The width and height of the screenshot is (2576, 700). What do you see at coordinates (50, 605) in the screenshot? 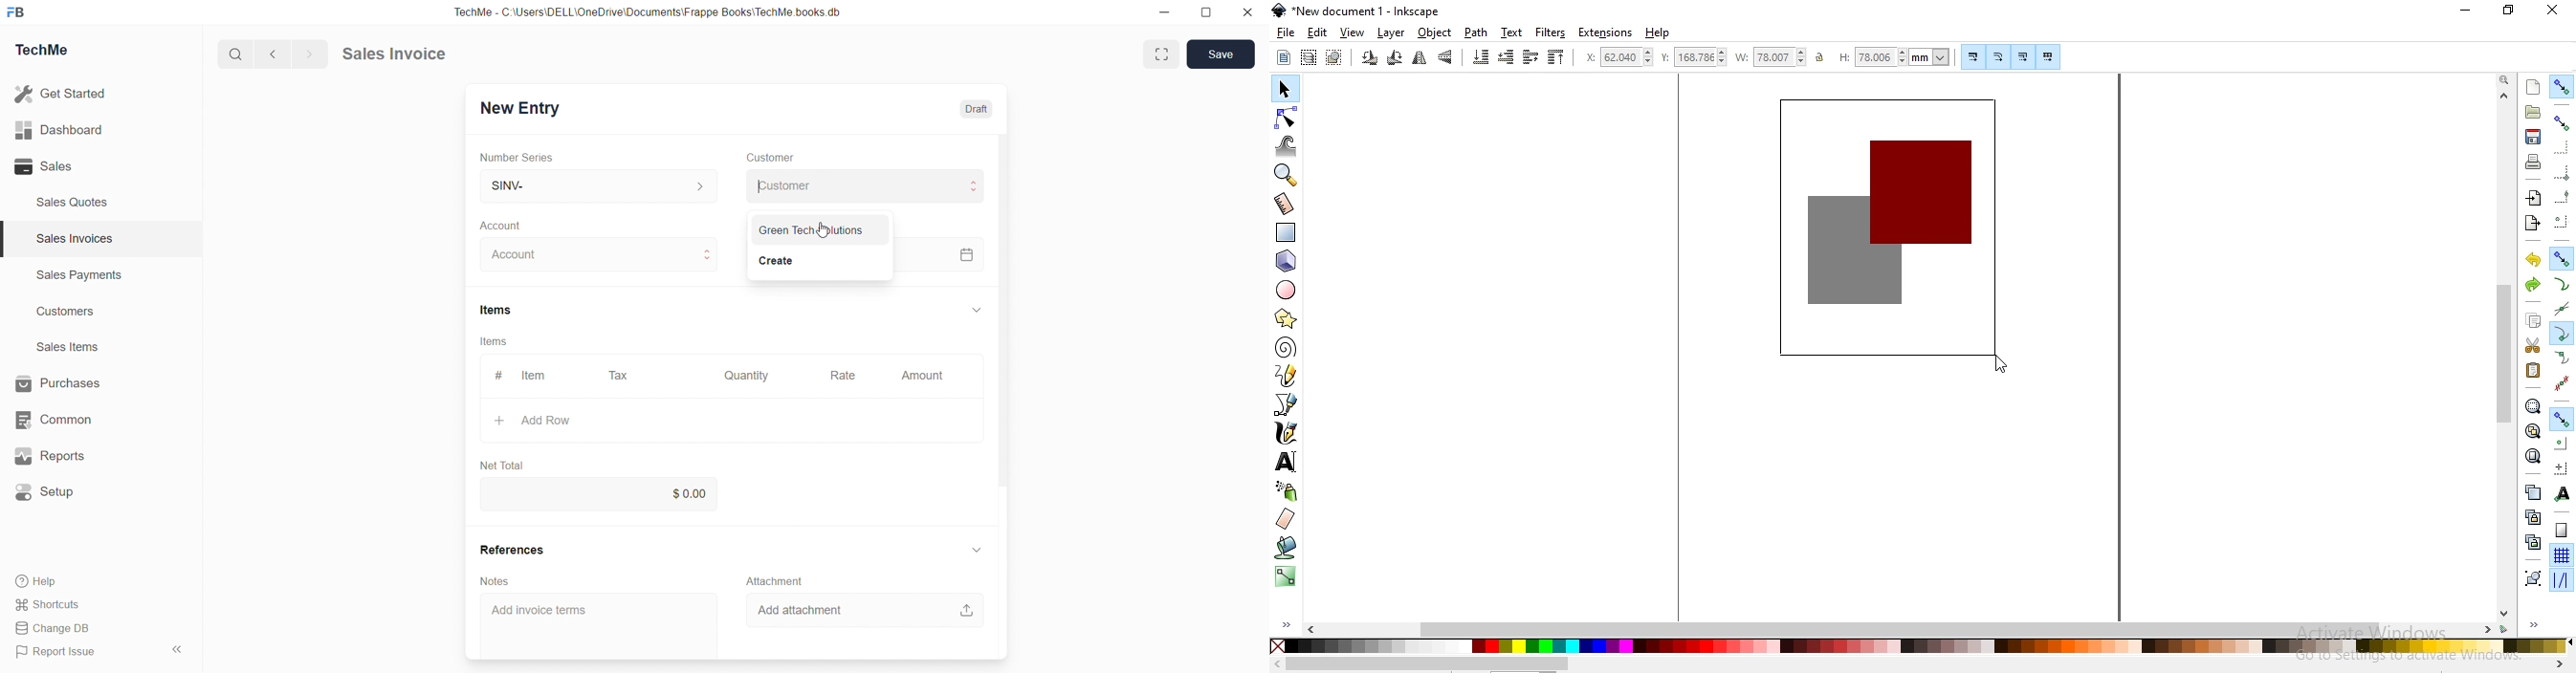
I see `Shortcuts` at bounding box center [50, 605].